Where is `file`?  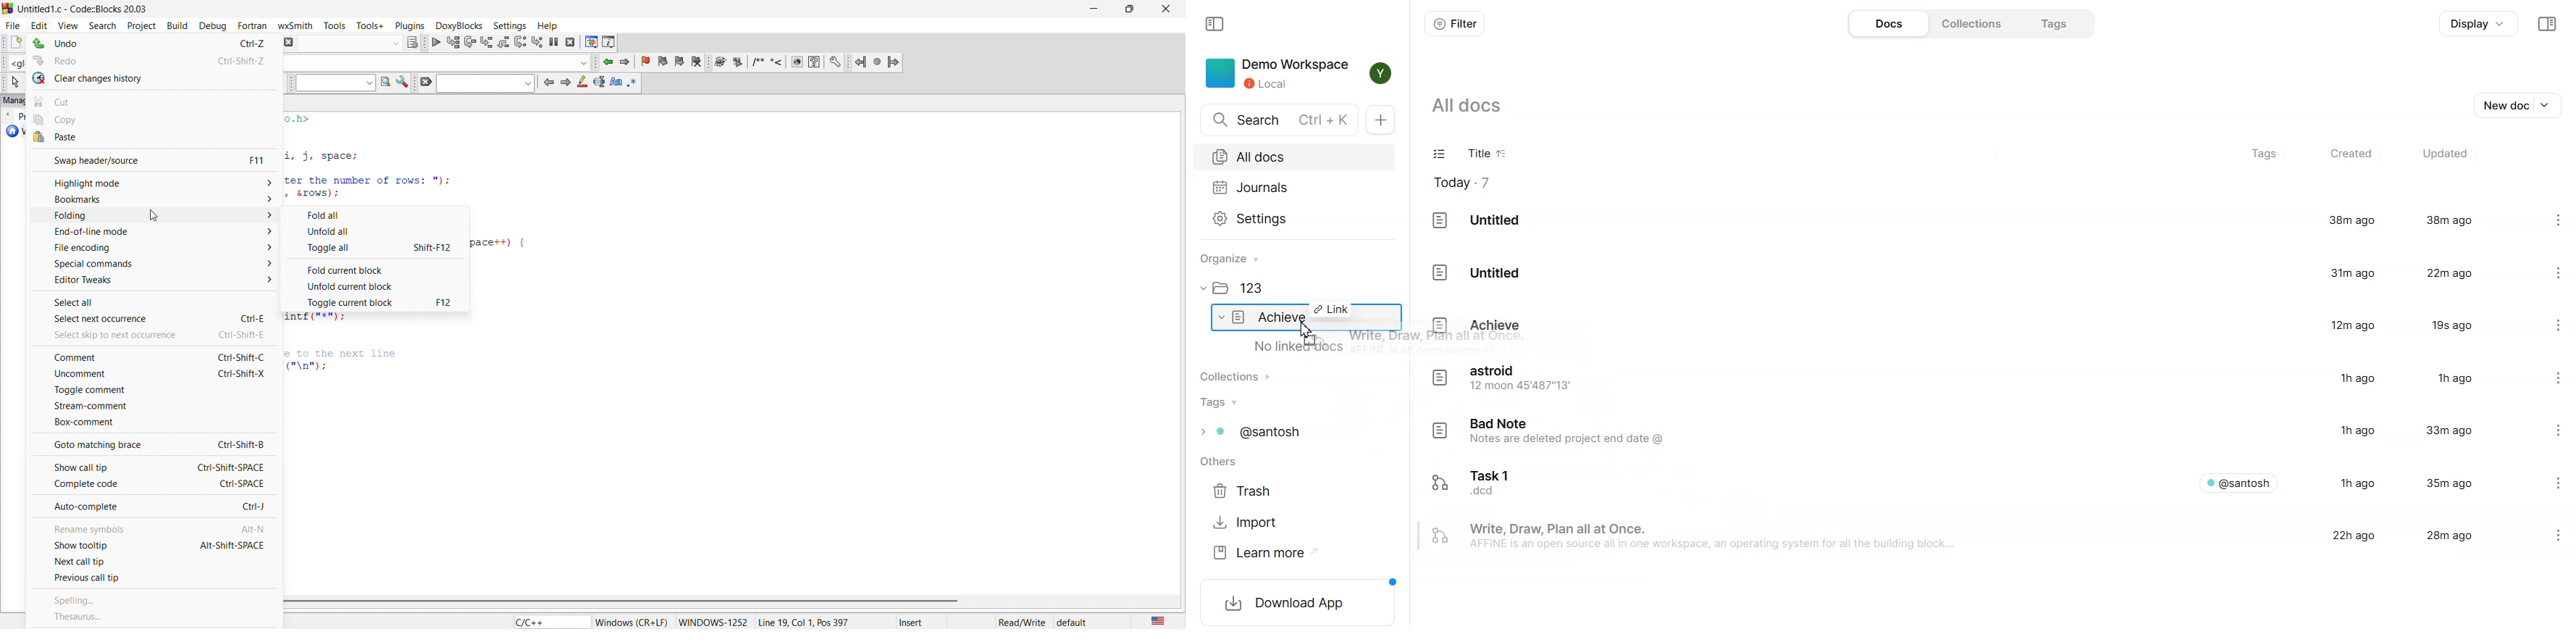 file is located at coordinates (11, 23).